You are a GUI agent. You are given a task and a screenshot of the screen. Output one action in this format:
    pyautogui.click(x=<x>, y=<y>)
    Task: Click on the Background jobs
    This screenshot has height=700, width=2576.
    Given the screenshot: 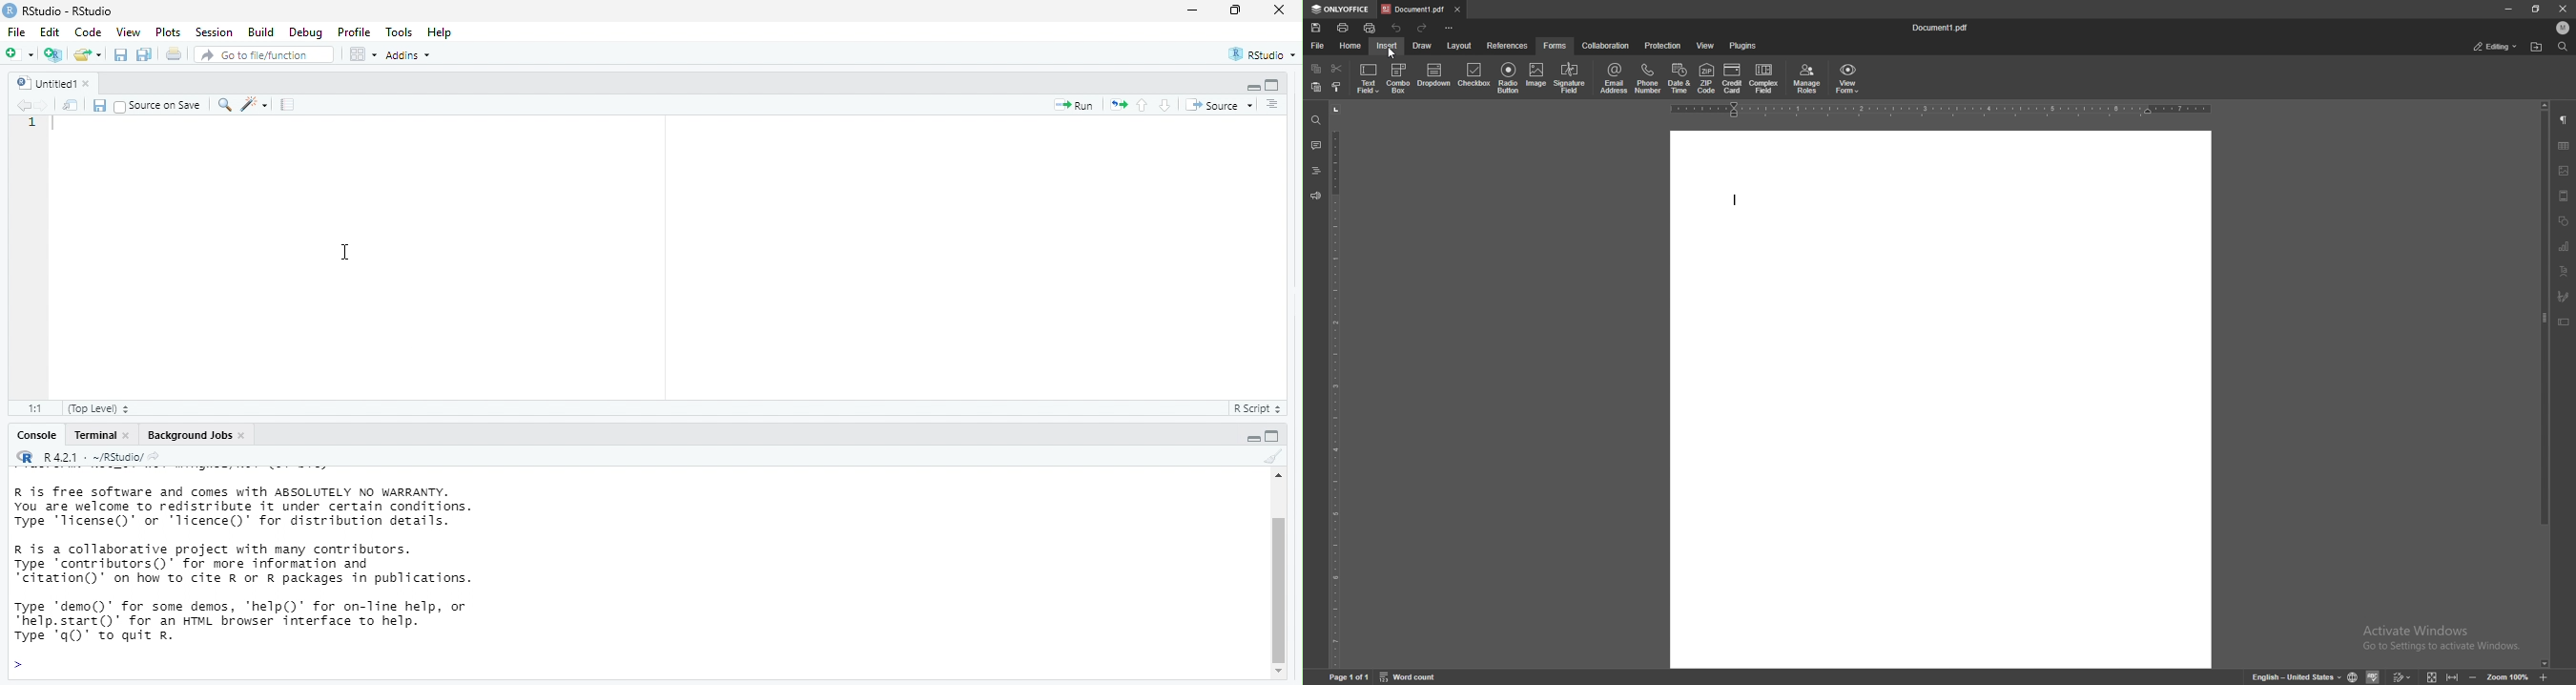 What is the action you would take?
    pyautogui.click(x=187, y=435)
    